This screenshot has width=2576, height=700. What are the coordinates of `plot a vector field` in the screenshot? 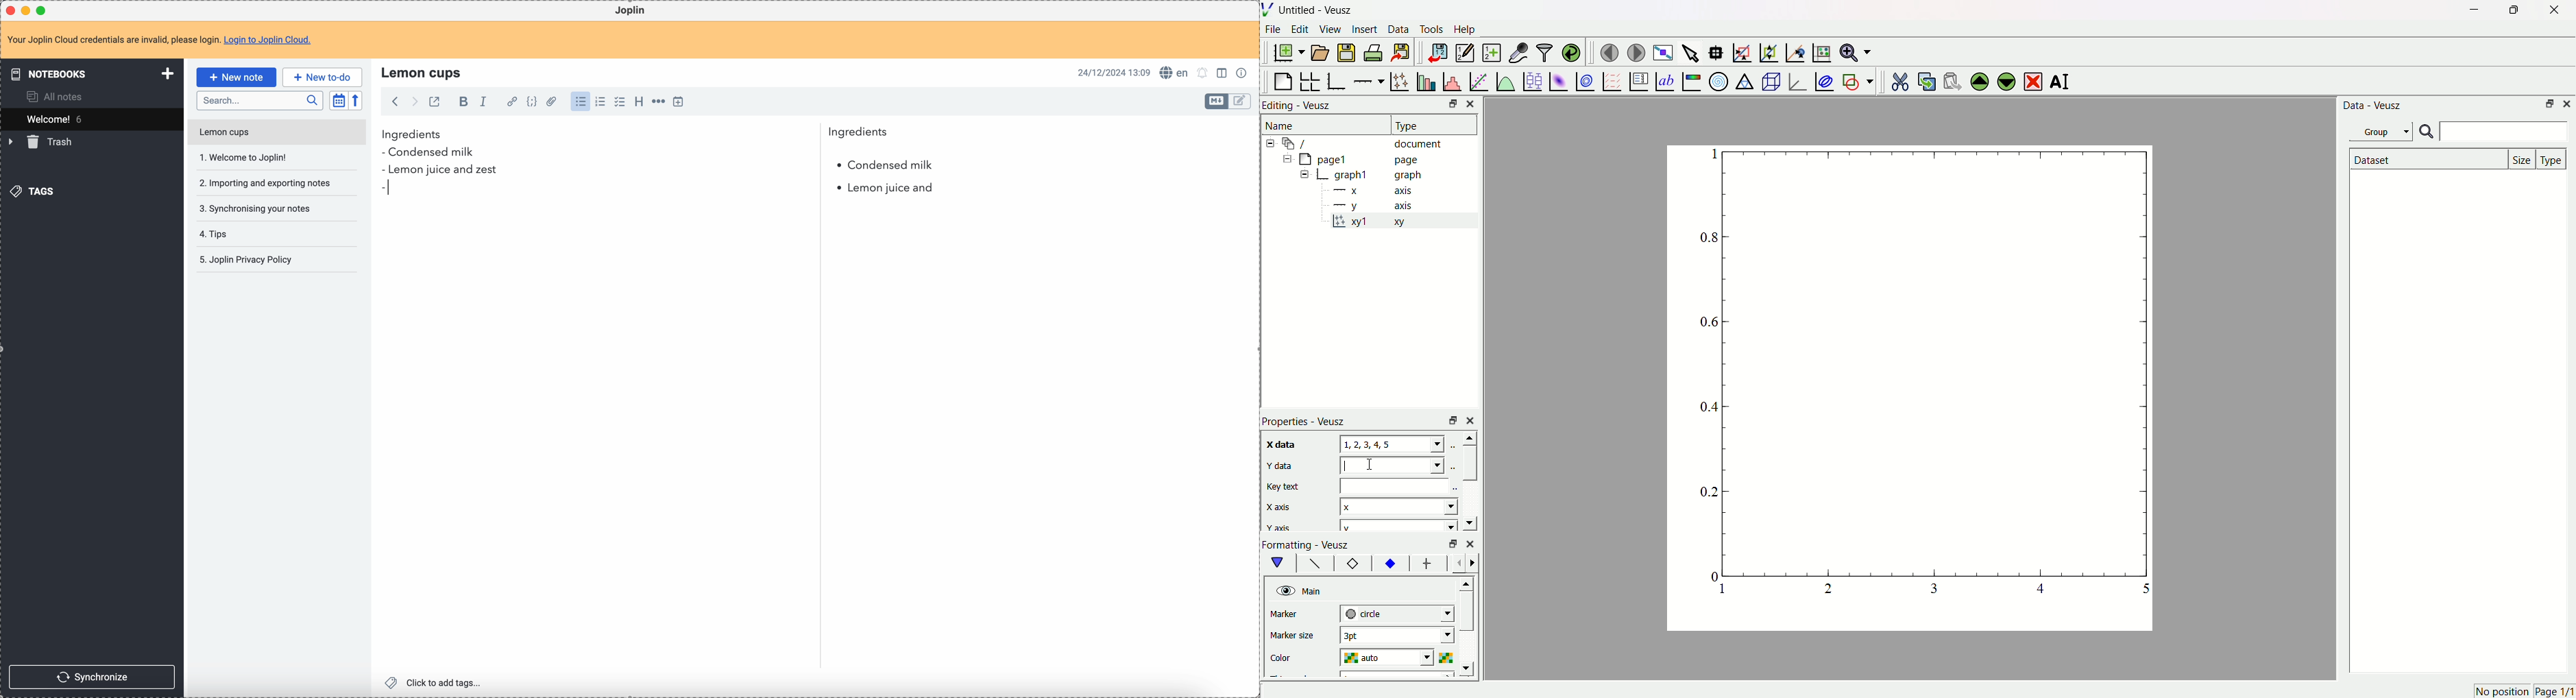 It's located at (1609, 81).